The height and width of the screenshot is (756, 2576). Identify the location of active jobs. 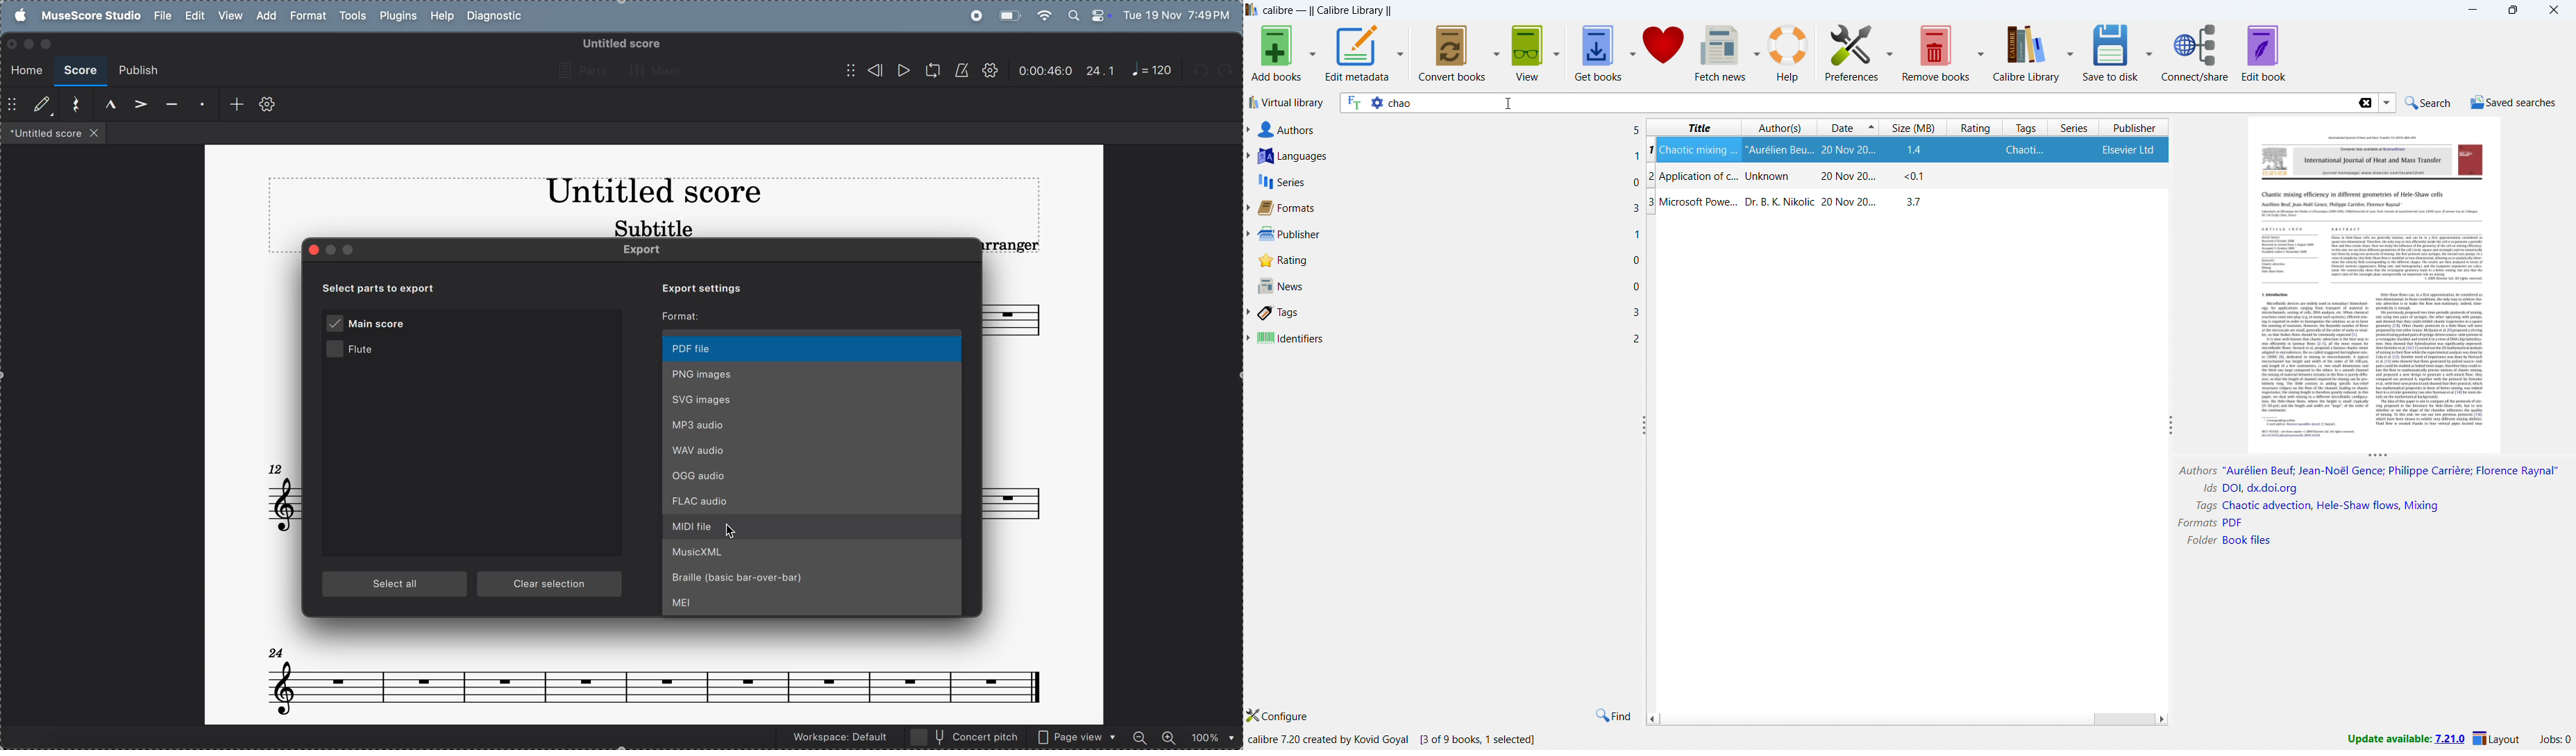
(2556, 740).